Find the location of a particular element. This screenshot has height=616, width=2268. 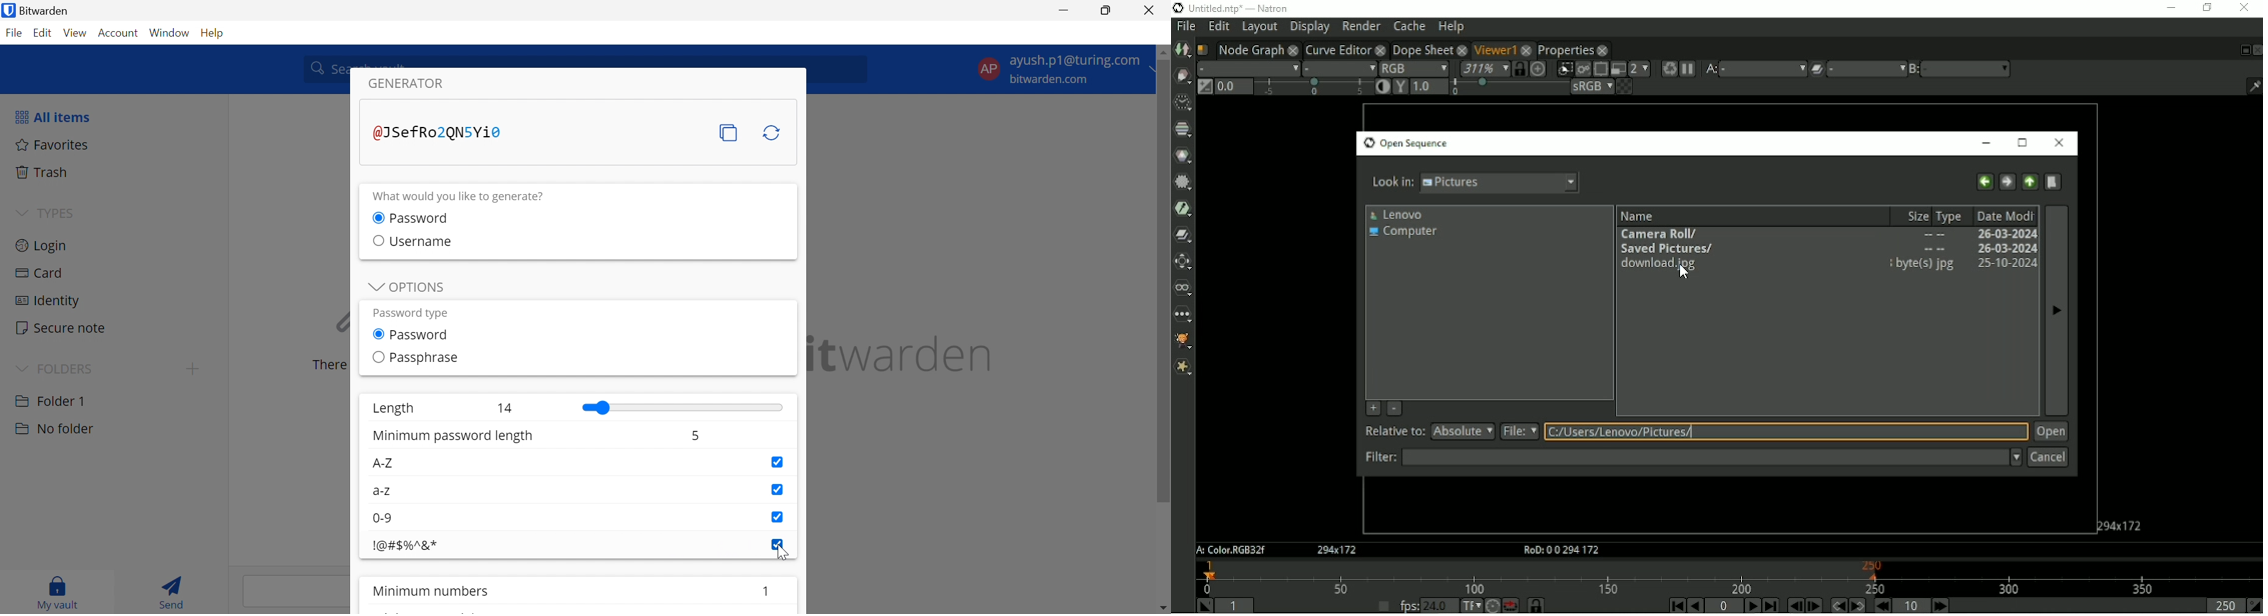

View is located at coordinates (76, 33).